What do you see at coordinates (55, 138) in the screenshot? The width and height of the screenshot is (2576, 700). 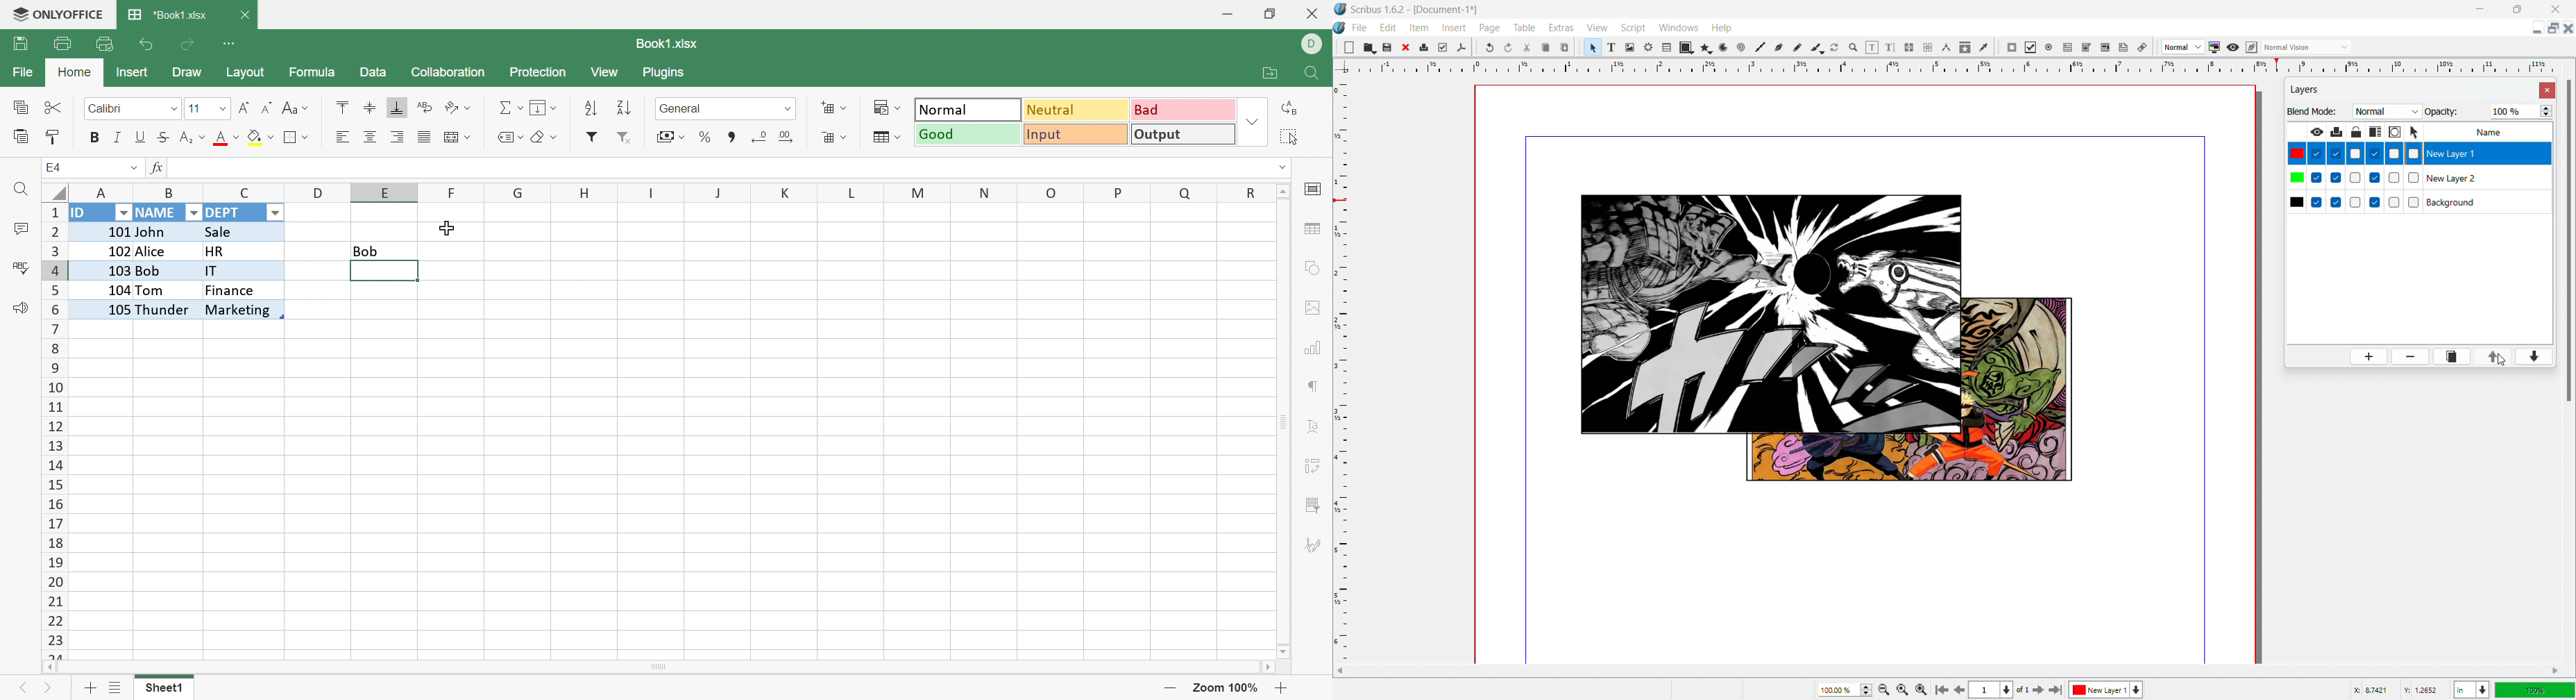 I see `Copy Style` at bounding box center [55, 138].